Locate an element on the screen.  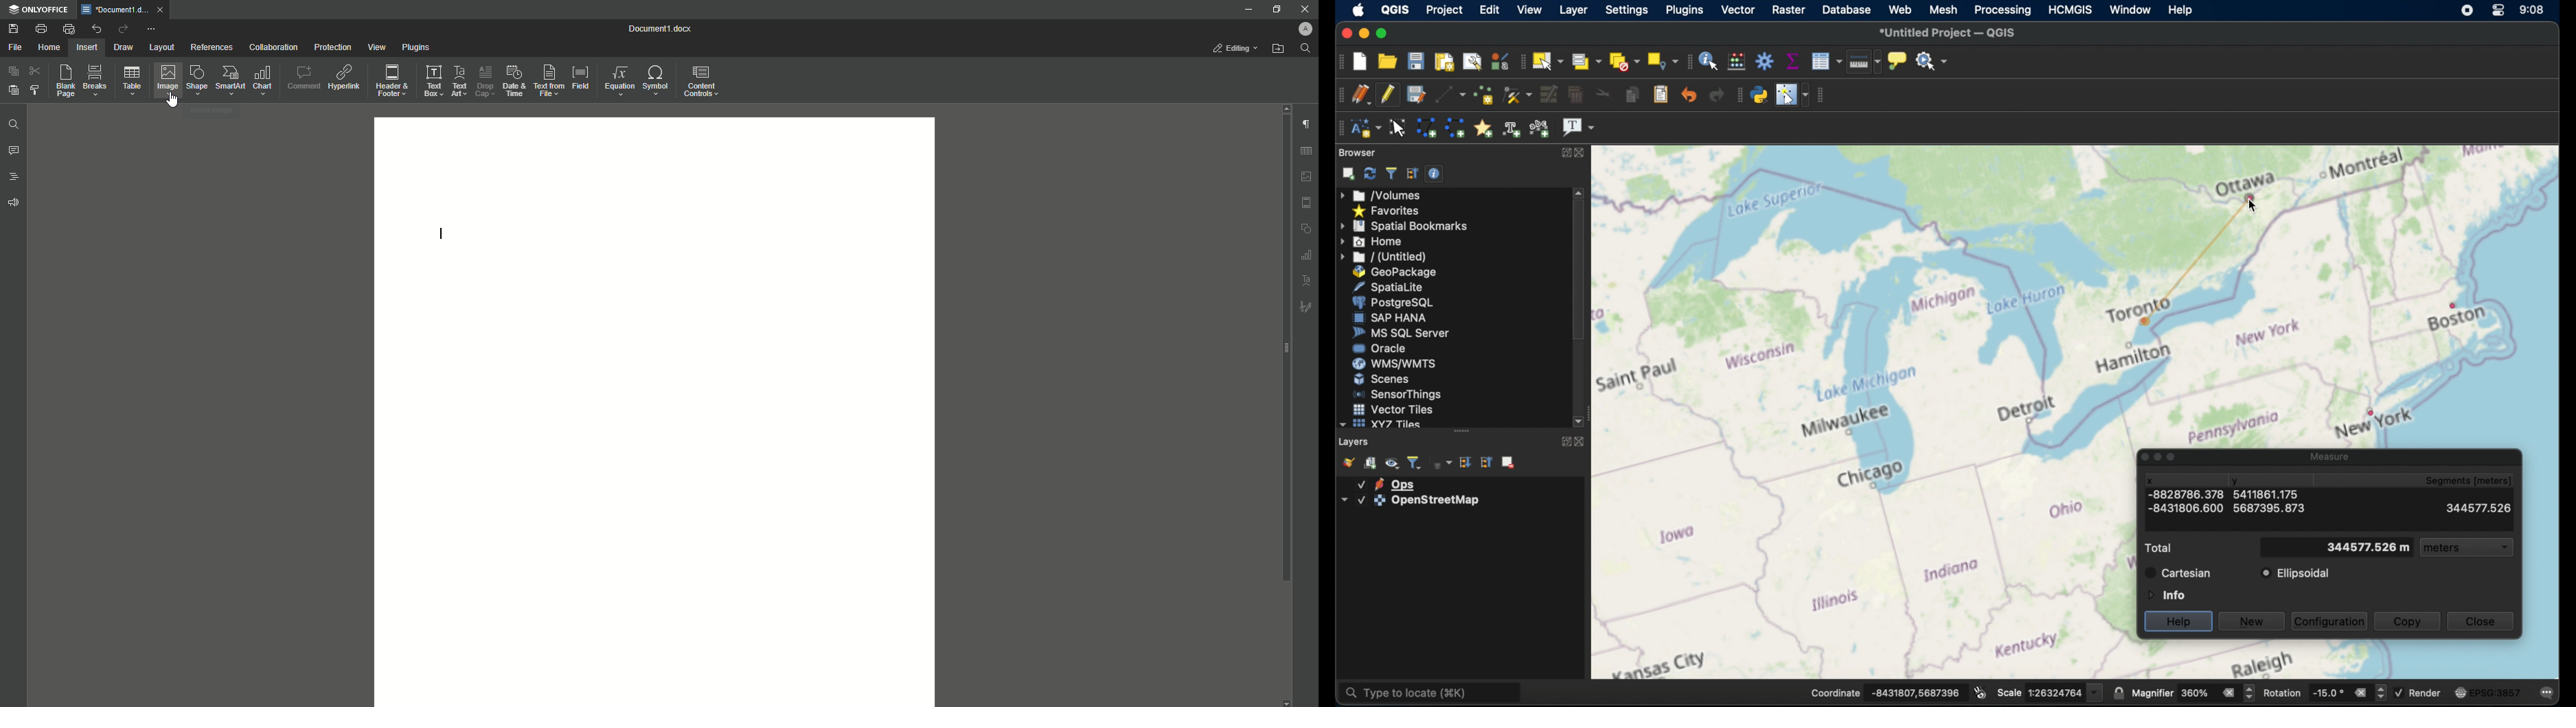
sensorthings is located at coordinates (1398, 394).